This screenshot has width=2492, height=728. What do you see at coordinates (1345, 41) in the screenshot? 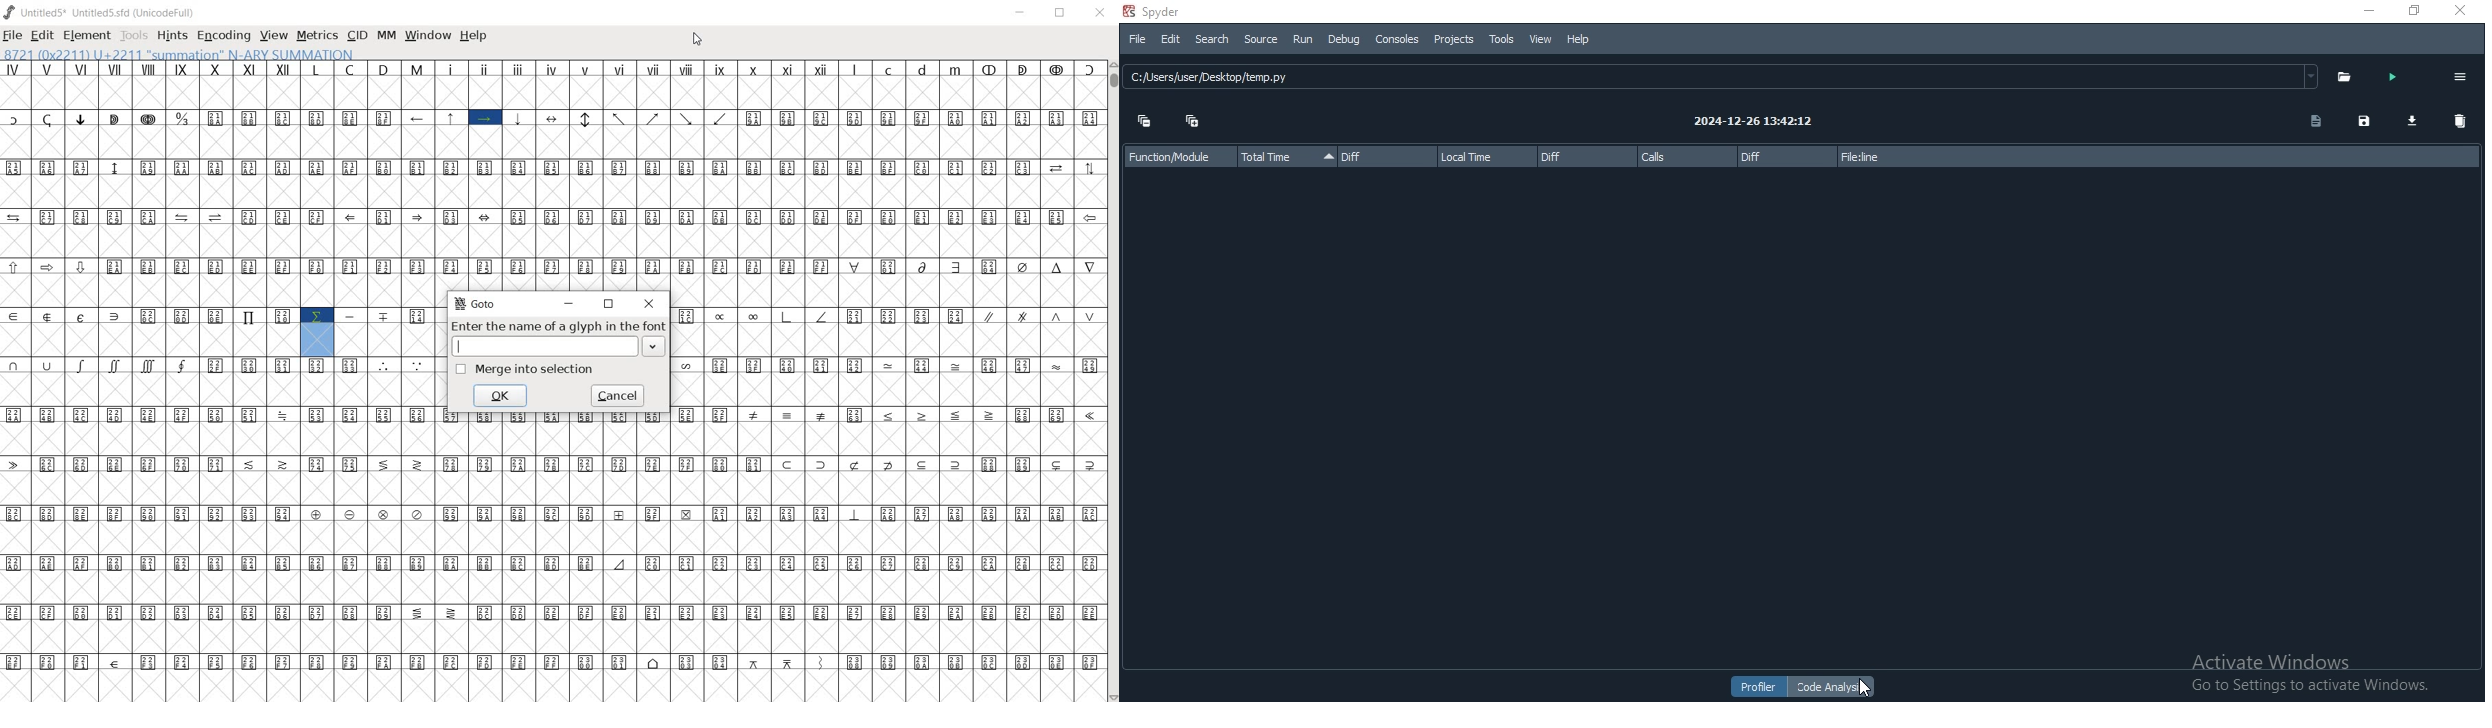
I see `Debug` at bounding box center [1345, 41].